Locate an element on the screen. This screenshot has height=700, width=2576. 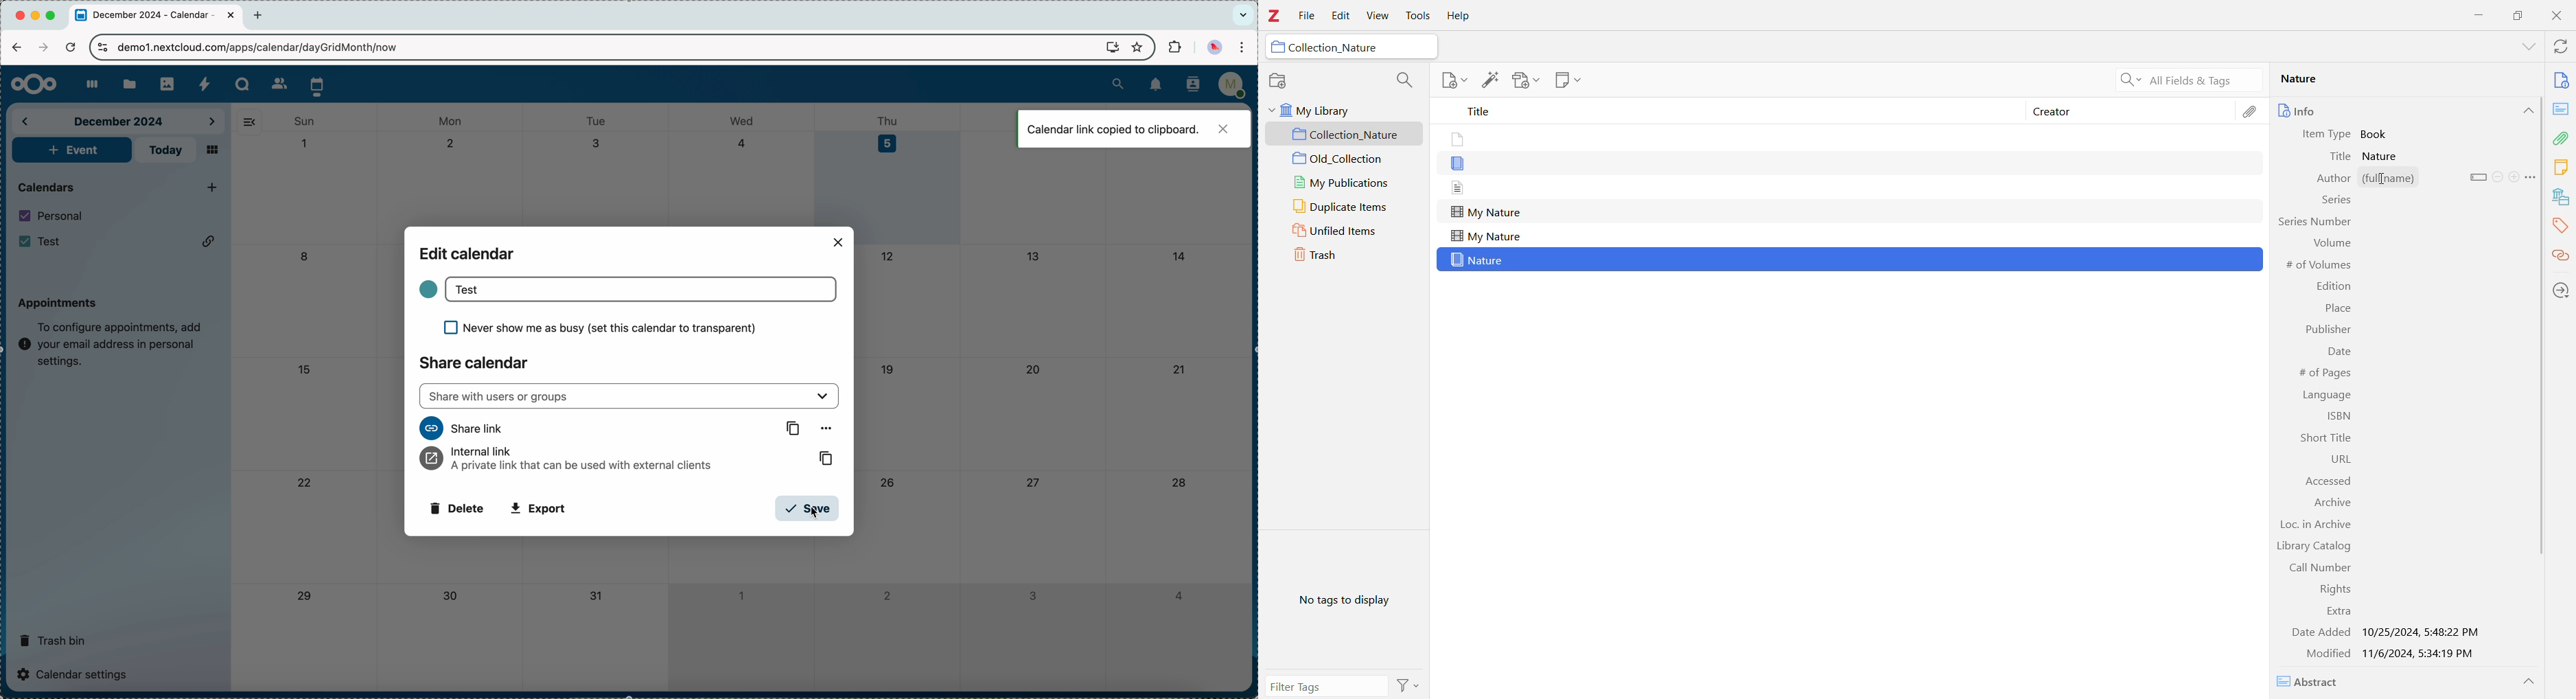
Extra is located at coordinates (2337, 612).